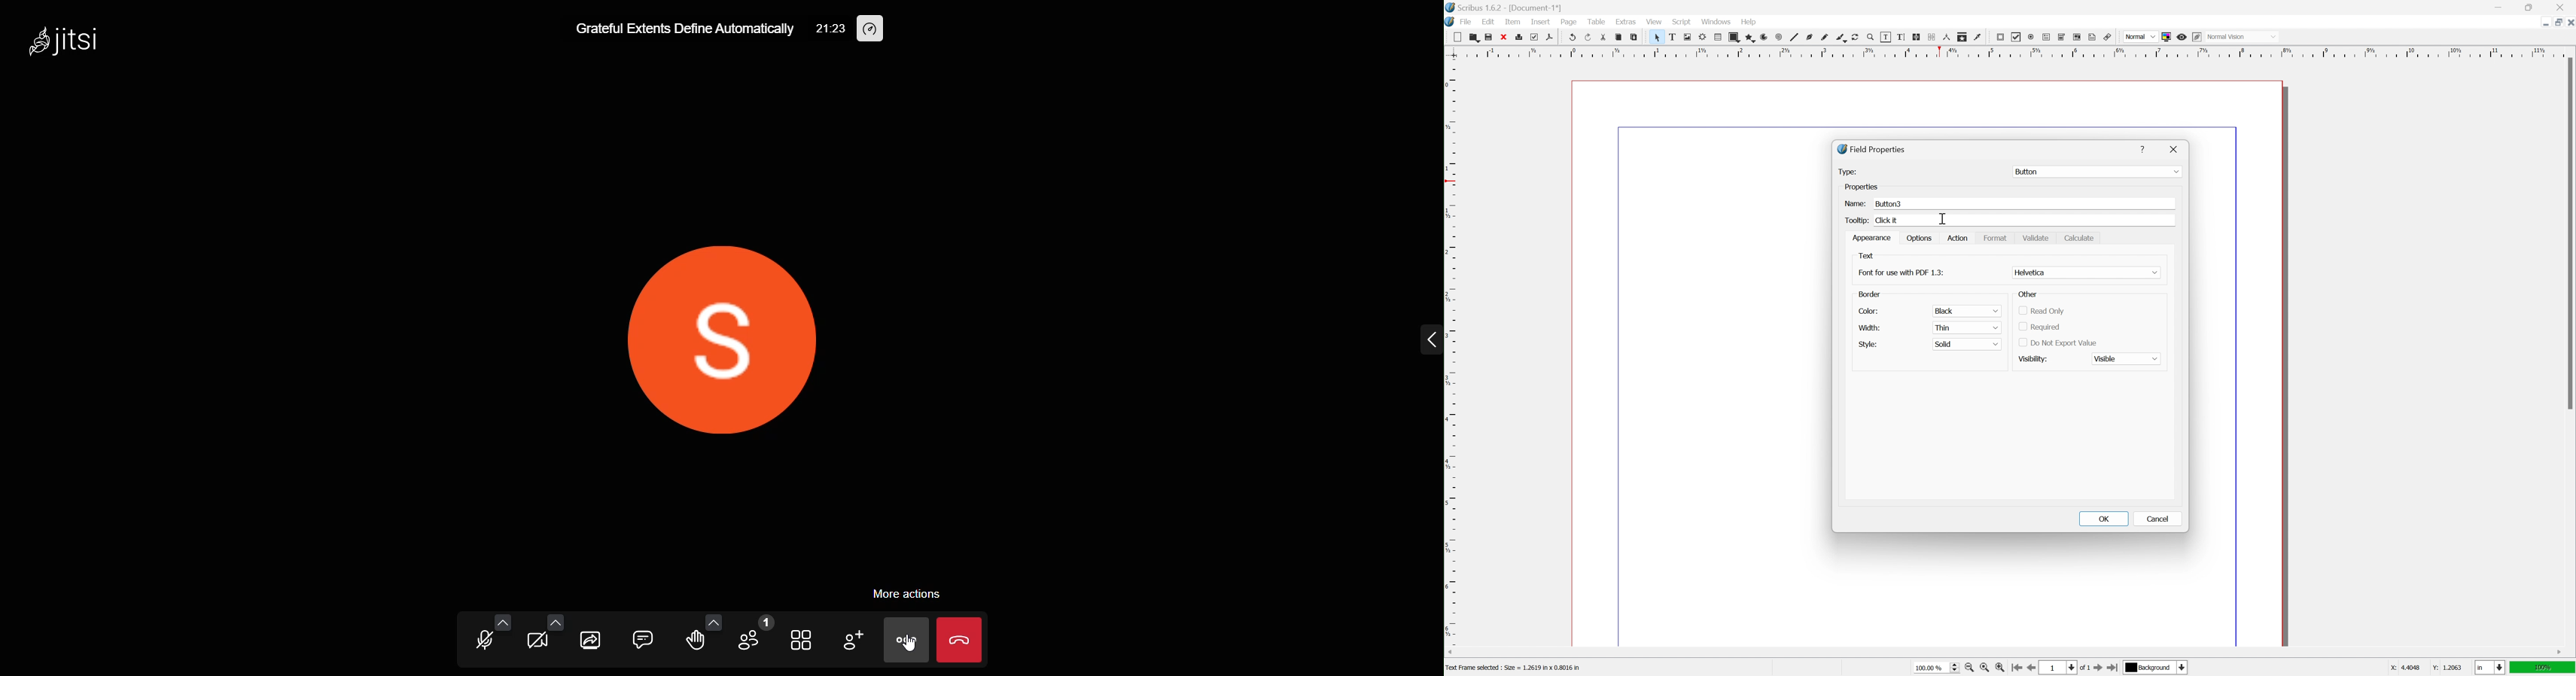  Describe the element at coordinates (906, 593) in the screenshot. I see `more actions` at that location.